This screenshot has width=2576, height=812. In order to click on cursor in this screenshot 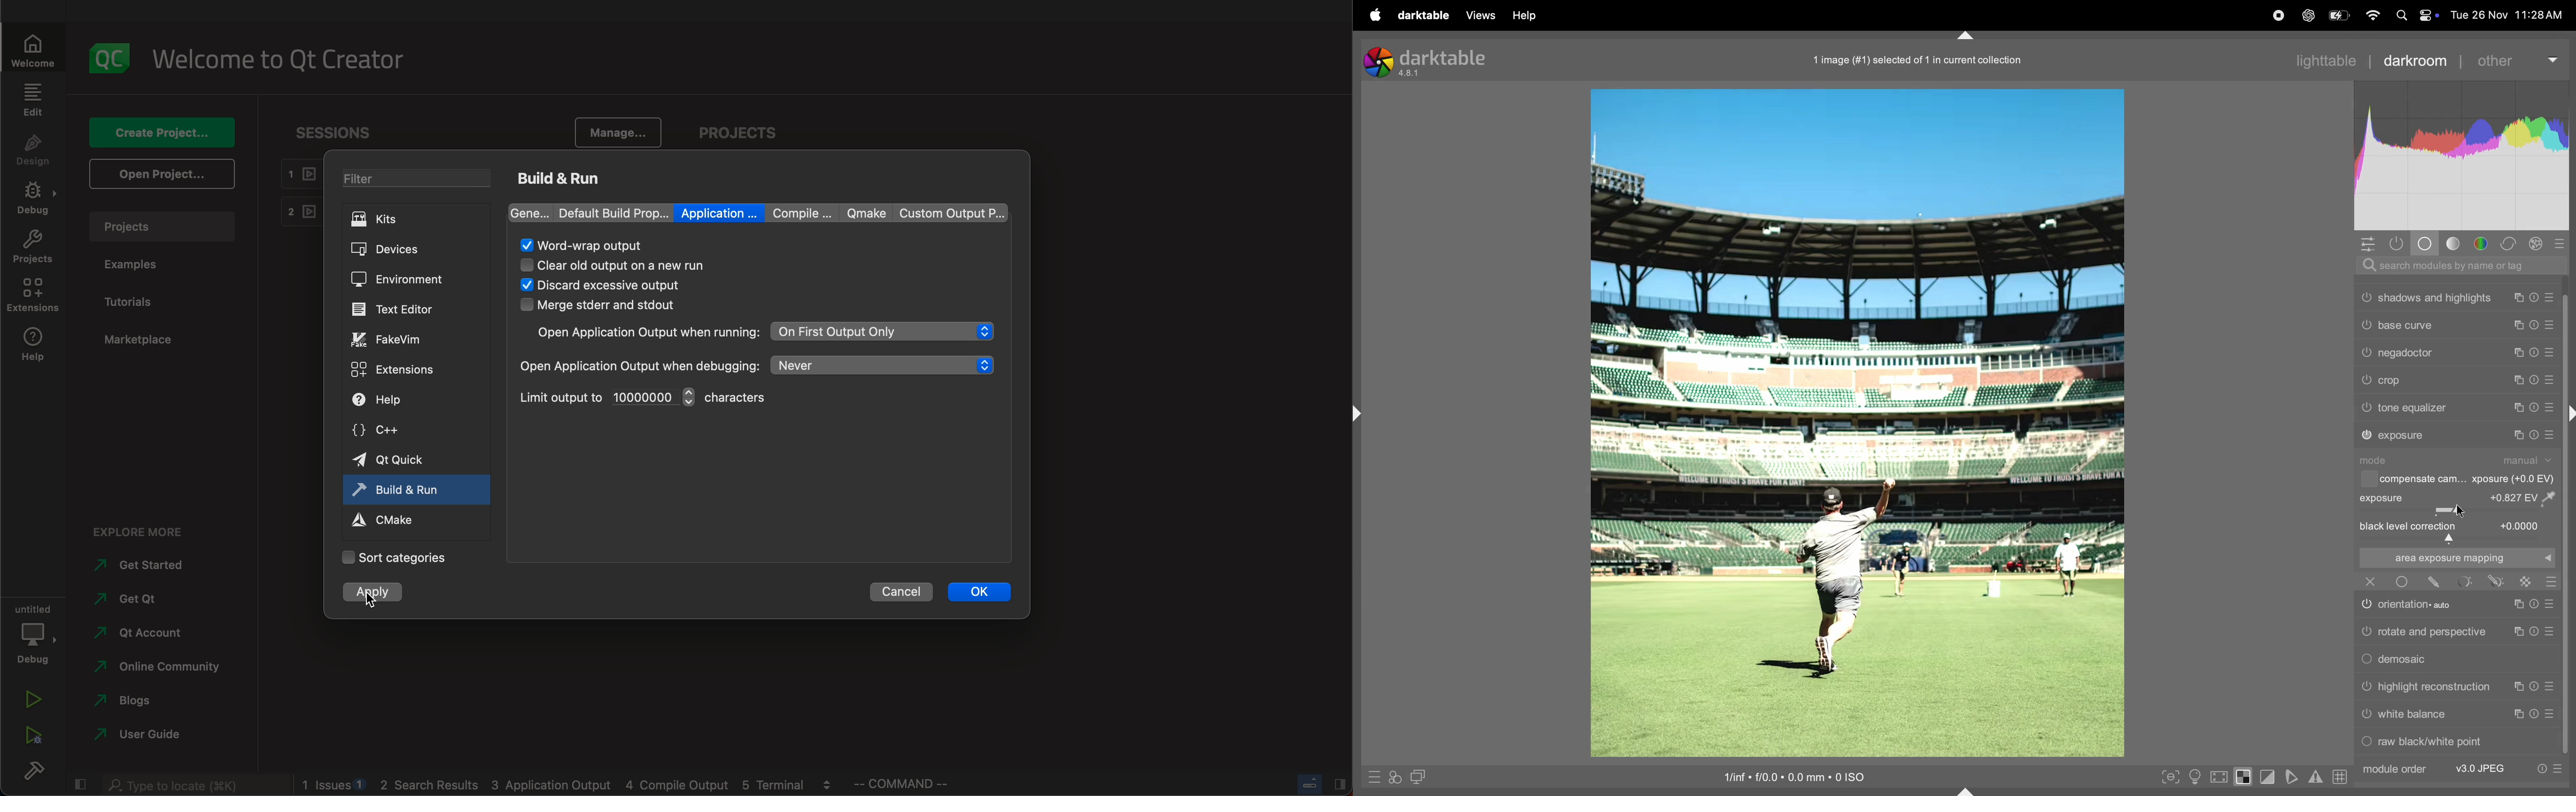, I will do `click(2465, 511)`.